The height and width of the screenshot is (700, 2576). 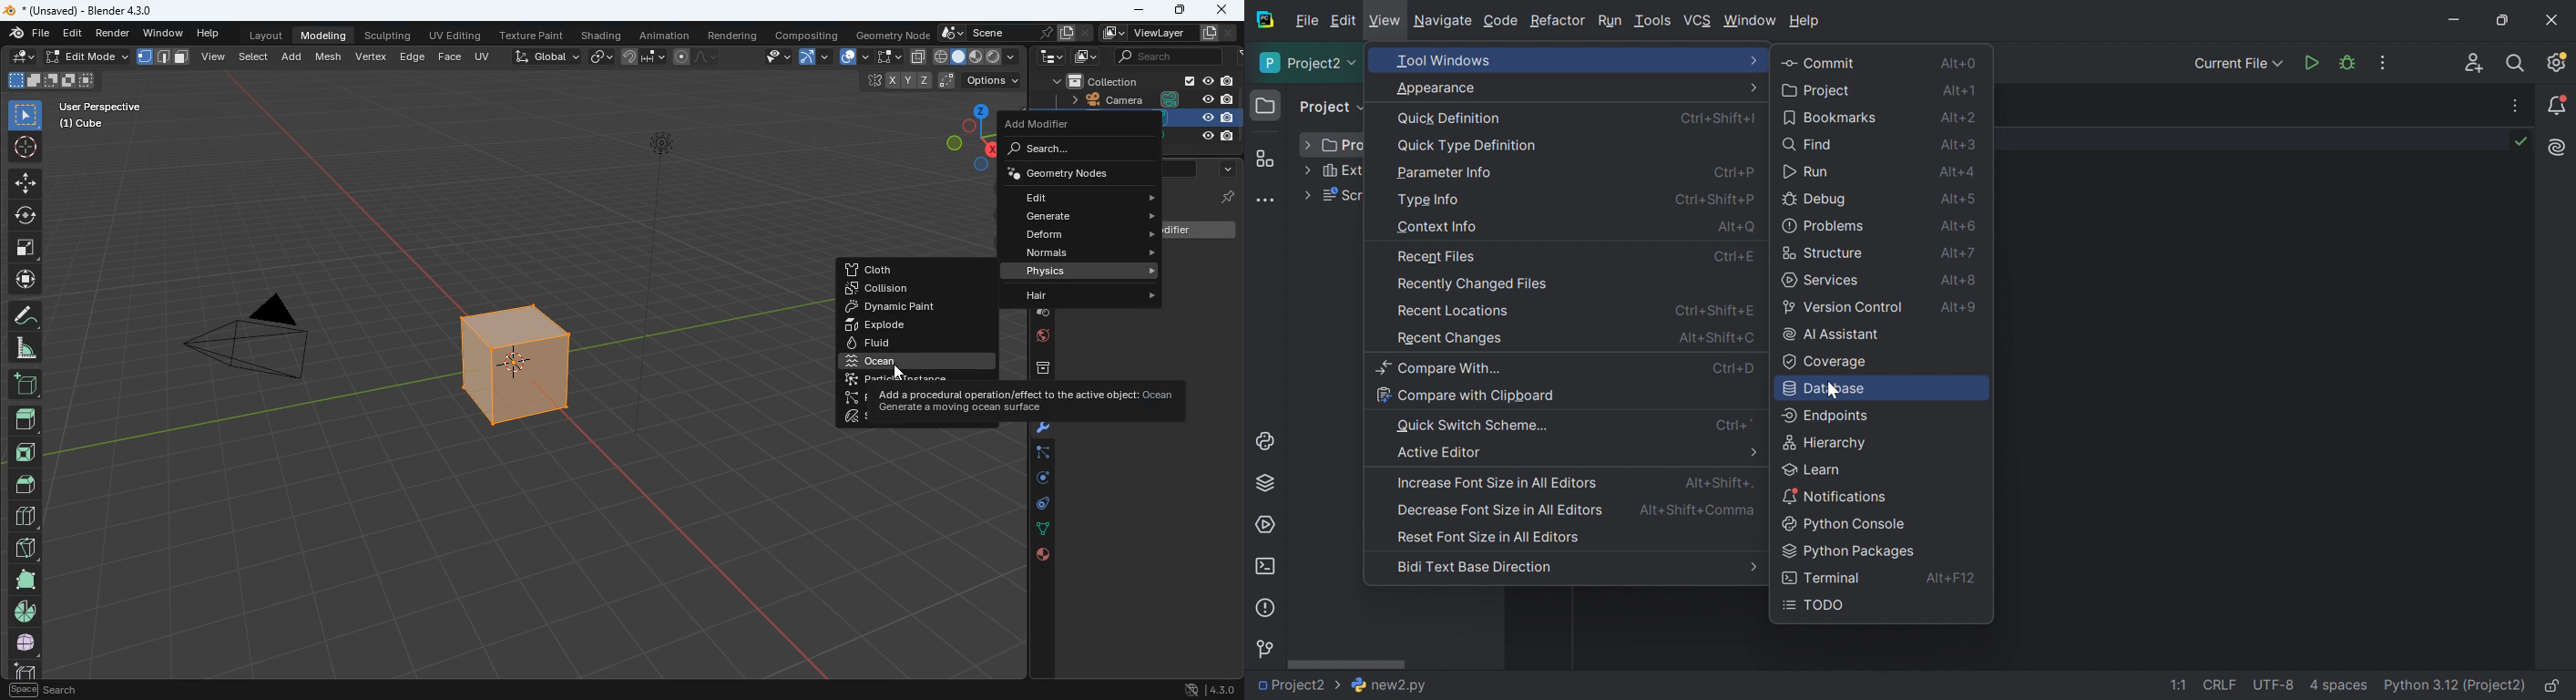 What do you see at coordinates (893, 33) in the screenshot?
I see `geometry node` at bounding box center [893, 33].